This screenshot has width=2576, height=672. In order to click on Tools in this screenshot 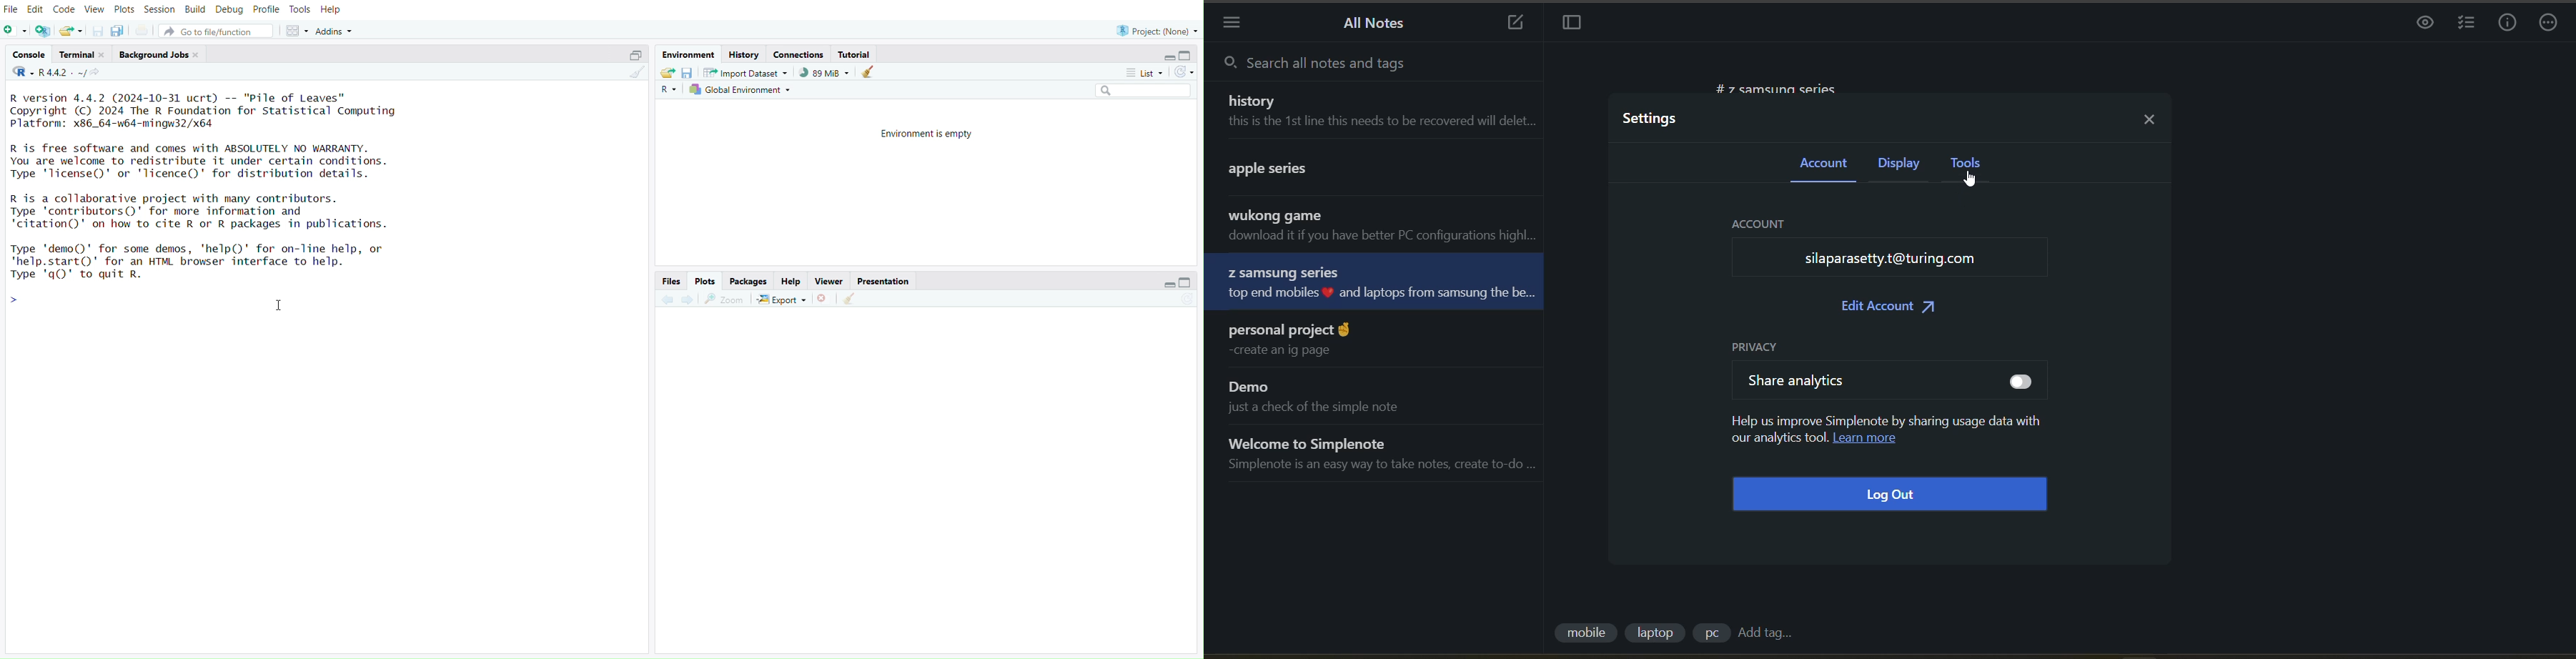, I will do `click(299, 10)`.